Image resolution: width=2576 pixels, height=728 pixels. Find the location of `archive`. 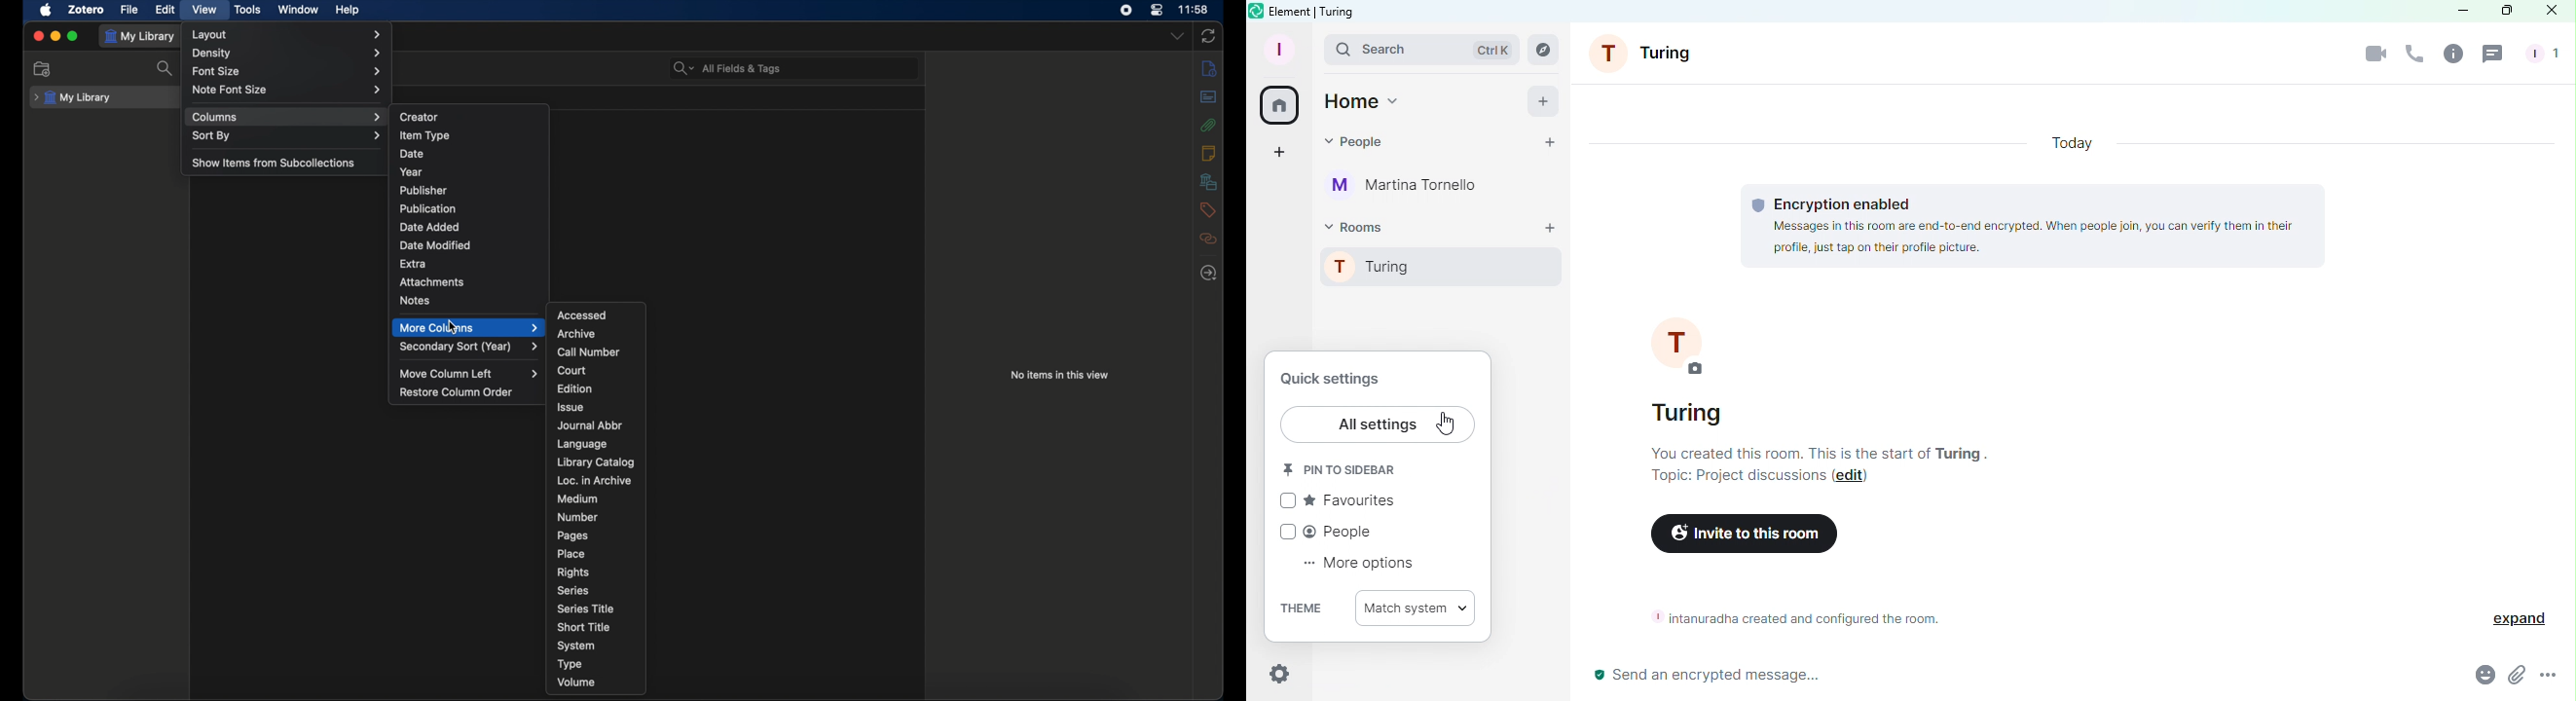

archive is located at coordinates (575, 334).